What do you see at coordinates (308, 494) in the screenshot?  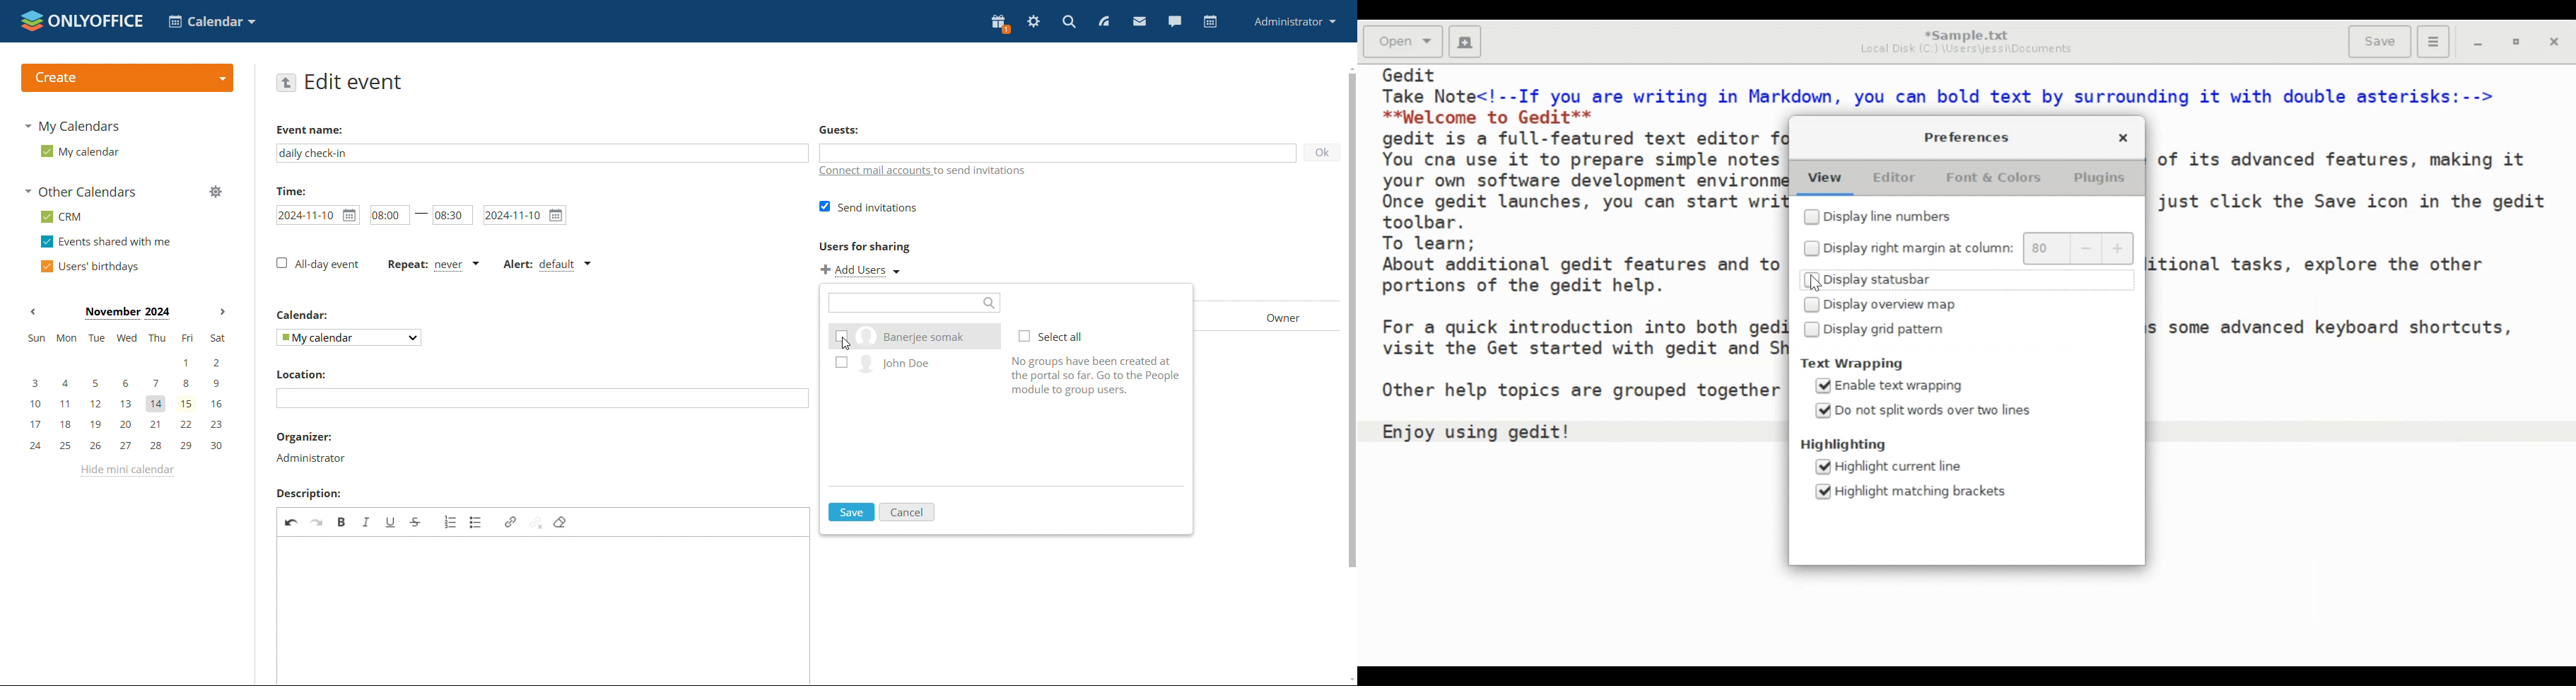 I see `description` at bounding box center [308, 494].